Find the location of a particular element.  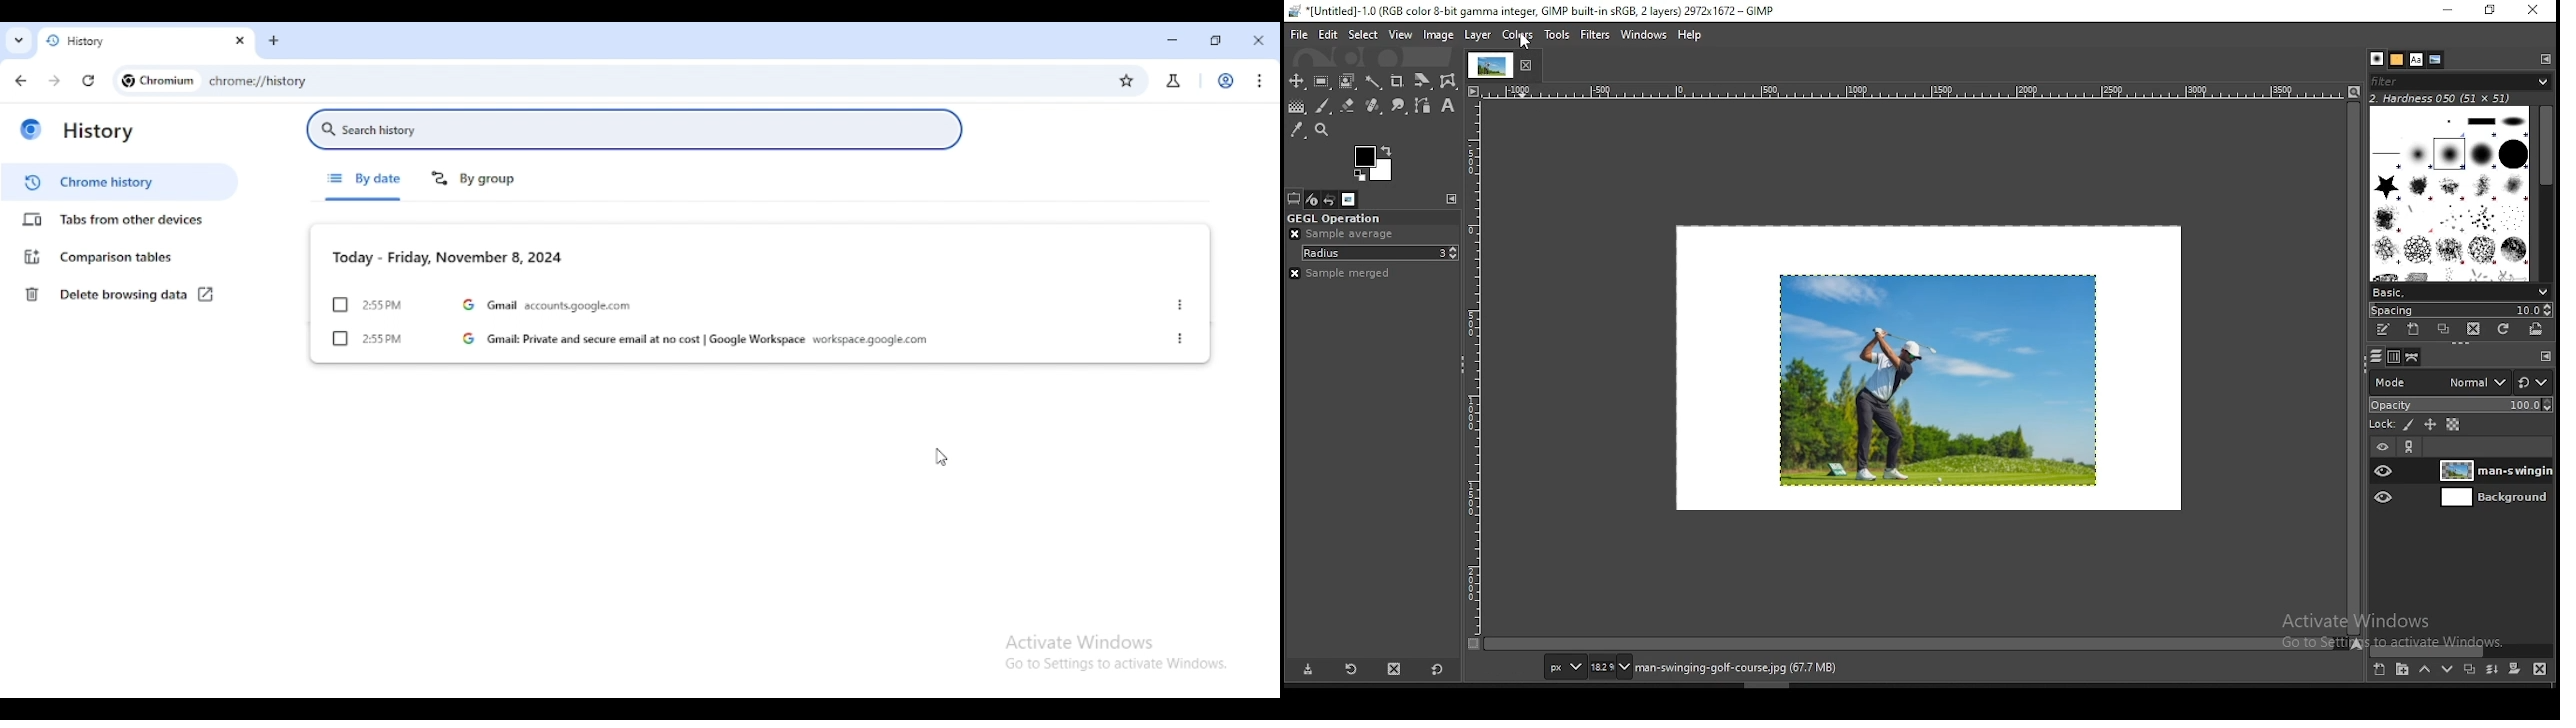

smudge tool is located at coordinates (1404, 106).